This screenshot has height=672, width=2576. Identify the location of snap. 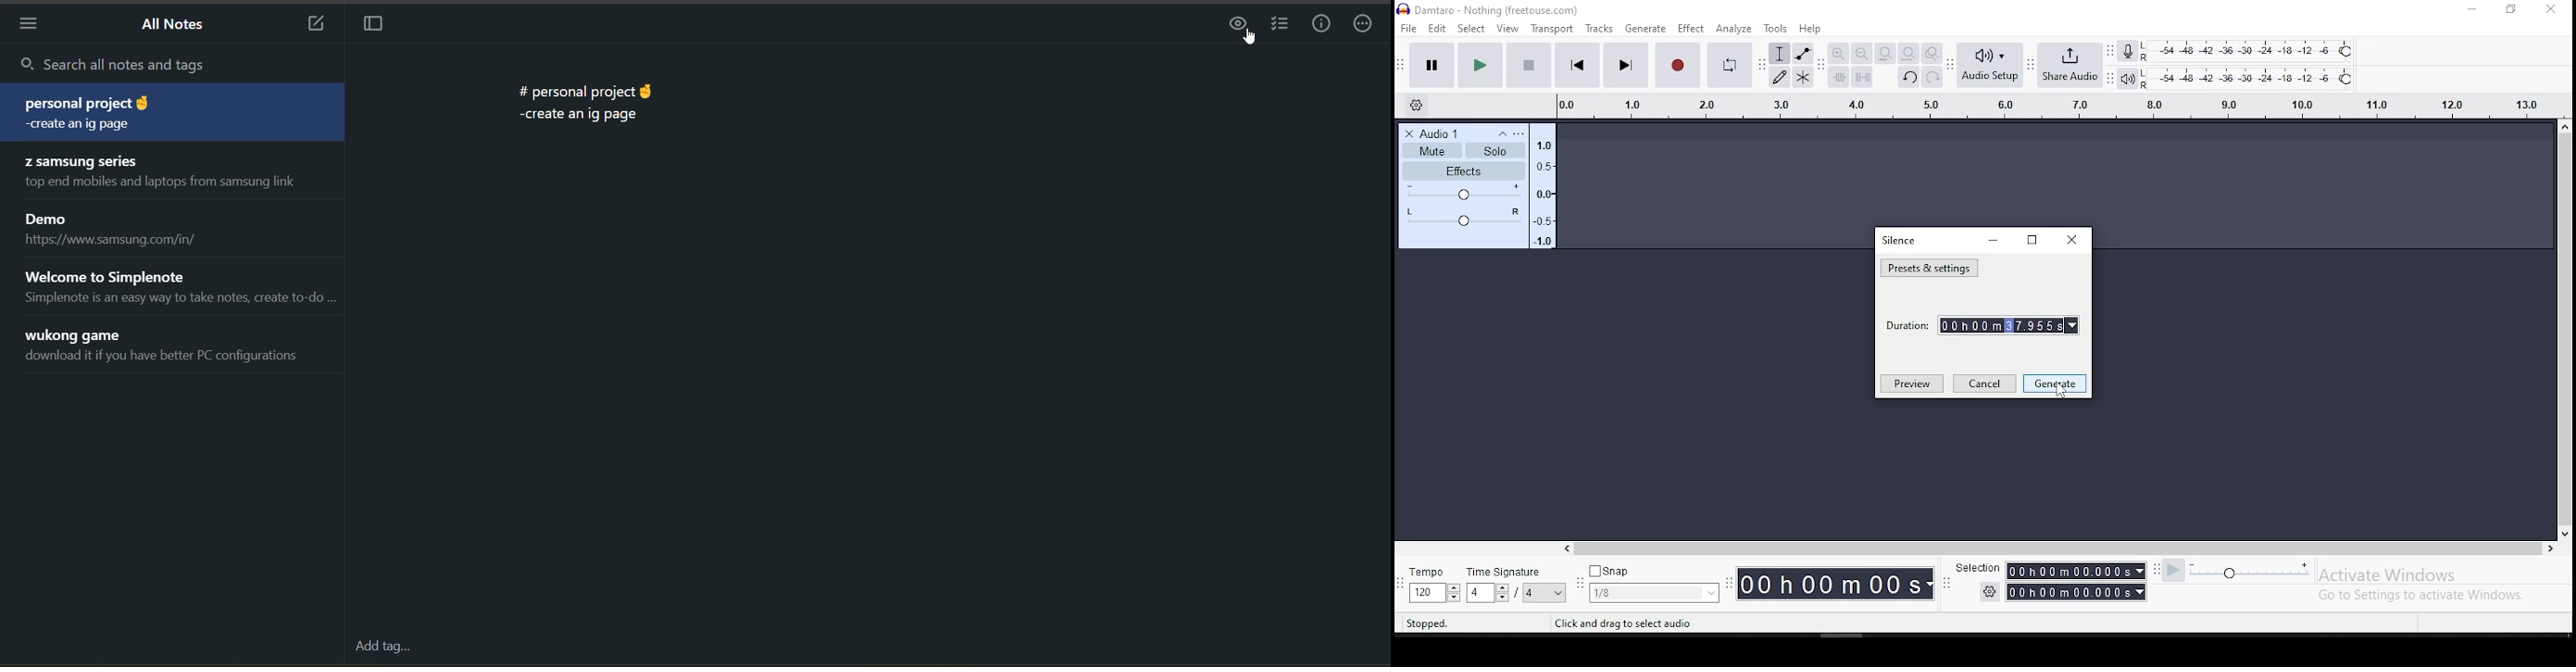
(1654, 583).